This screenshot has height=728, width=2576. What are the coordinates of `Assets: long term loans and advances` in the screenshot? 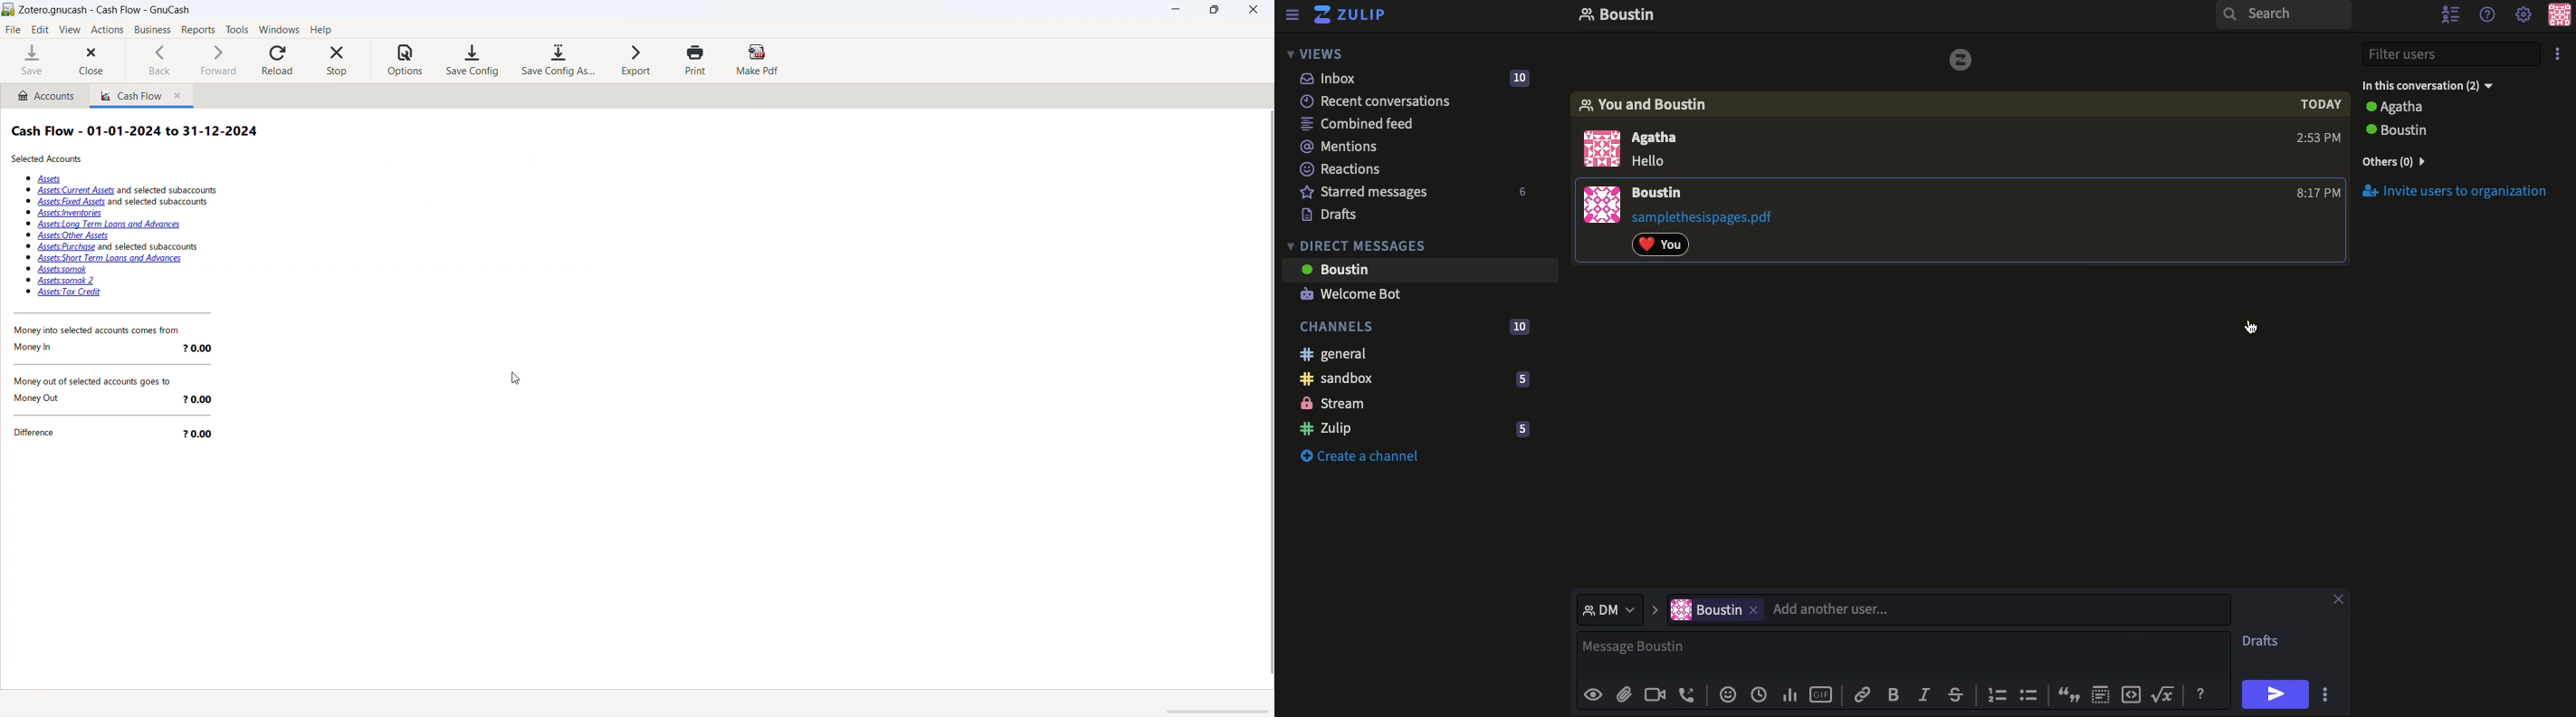 It's located at (111, 224).